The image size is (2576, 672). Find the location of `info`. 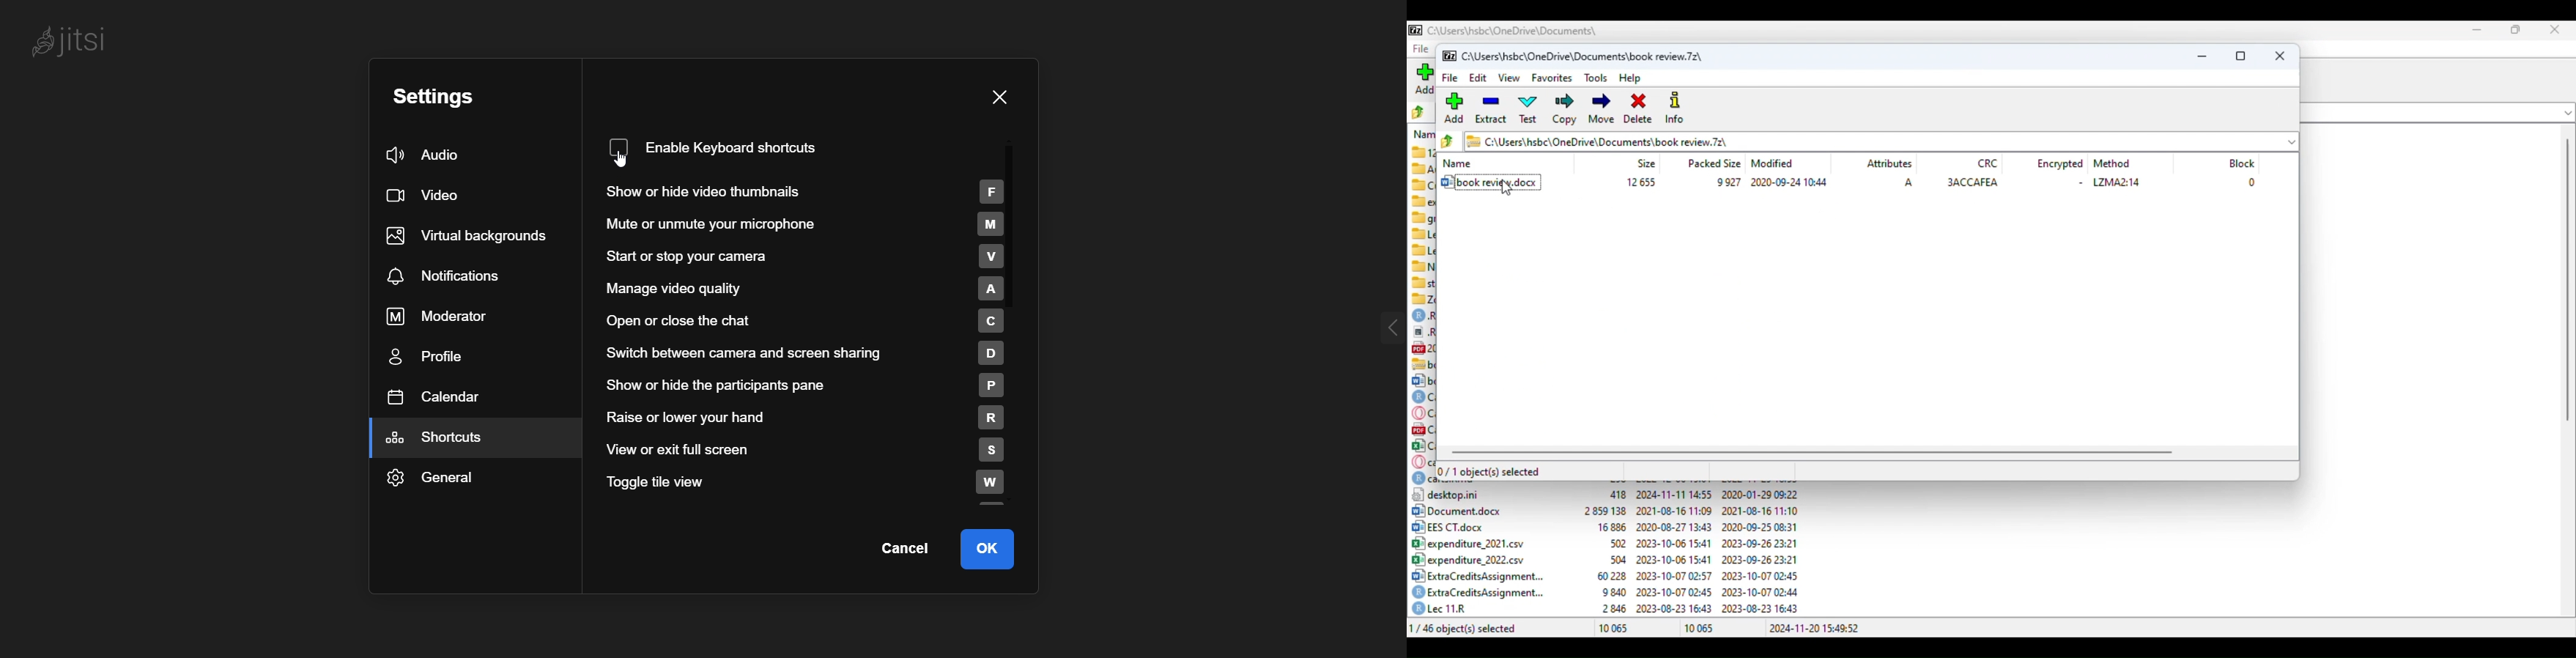

info is located at coordinates (1675, 110).